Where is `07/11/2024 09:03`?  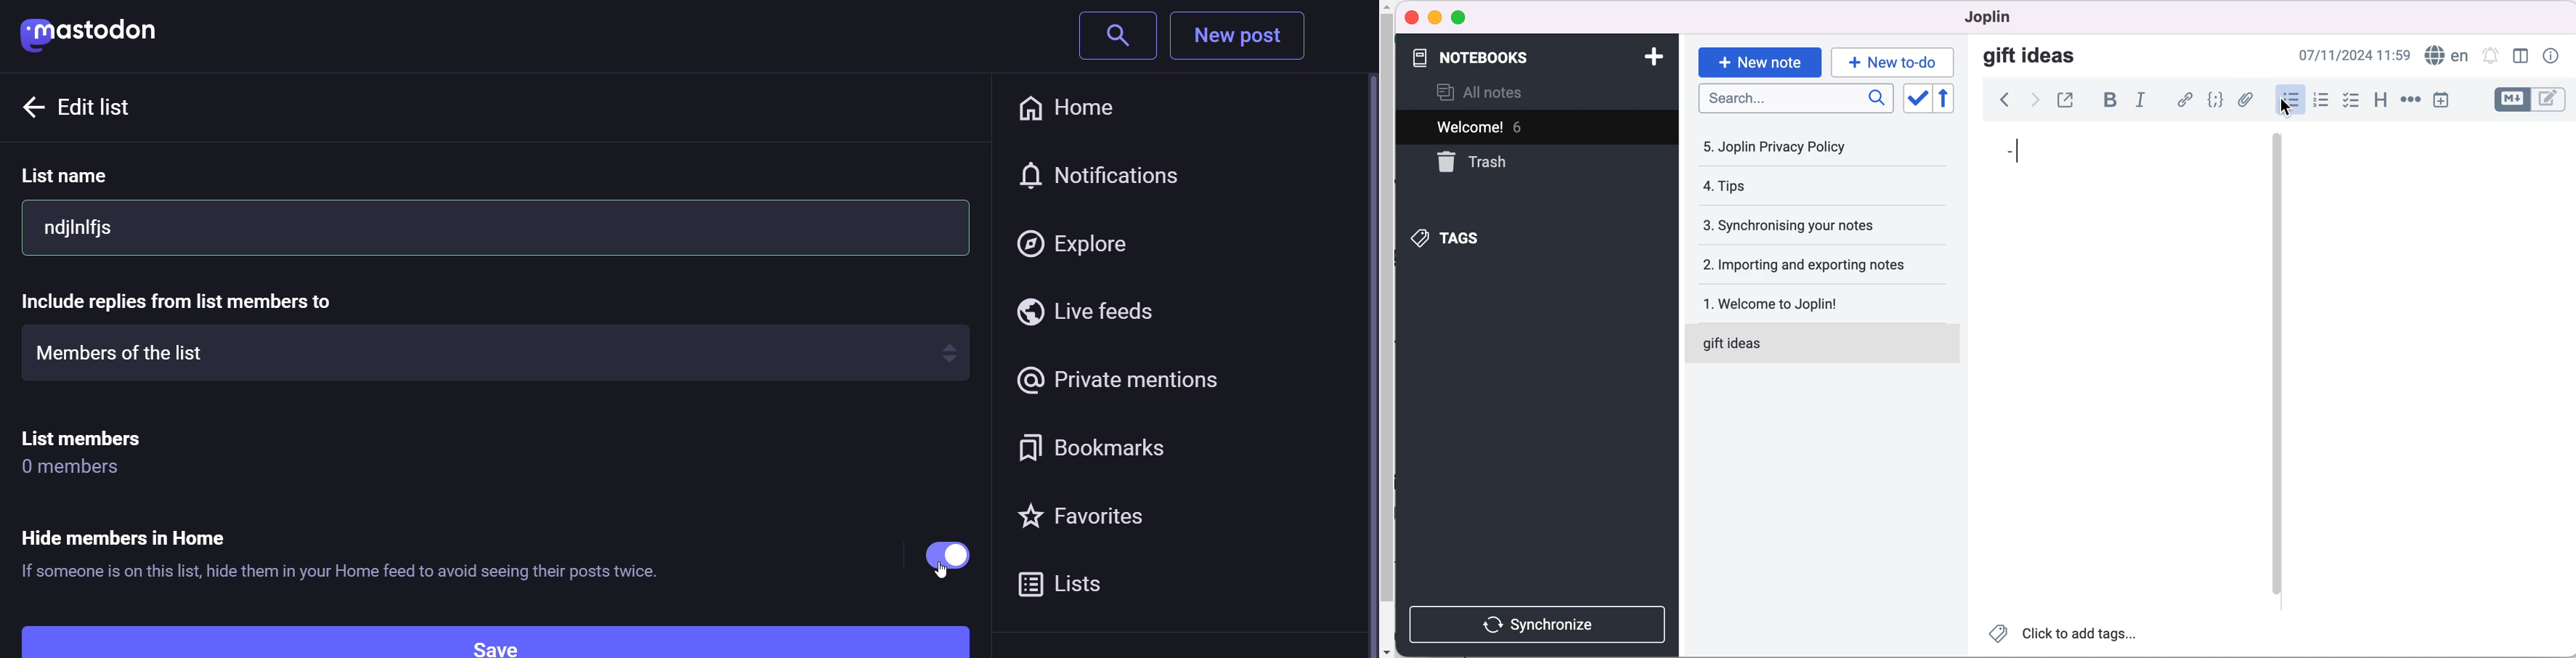
07/11/2024 09:03 is located at coordinates (2343, 56).